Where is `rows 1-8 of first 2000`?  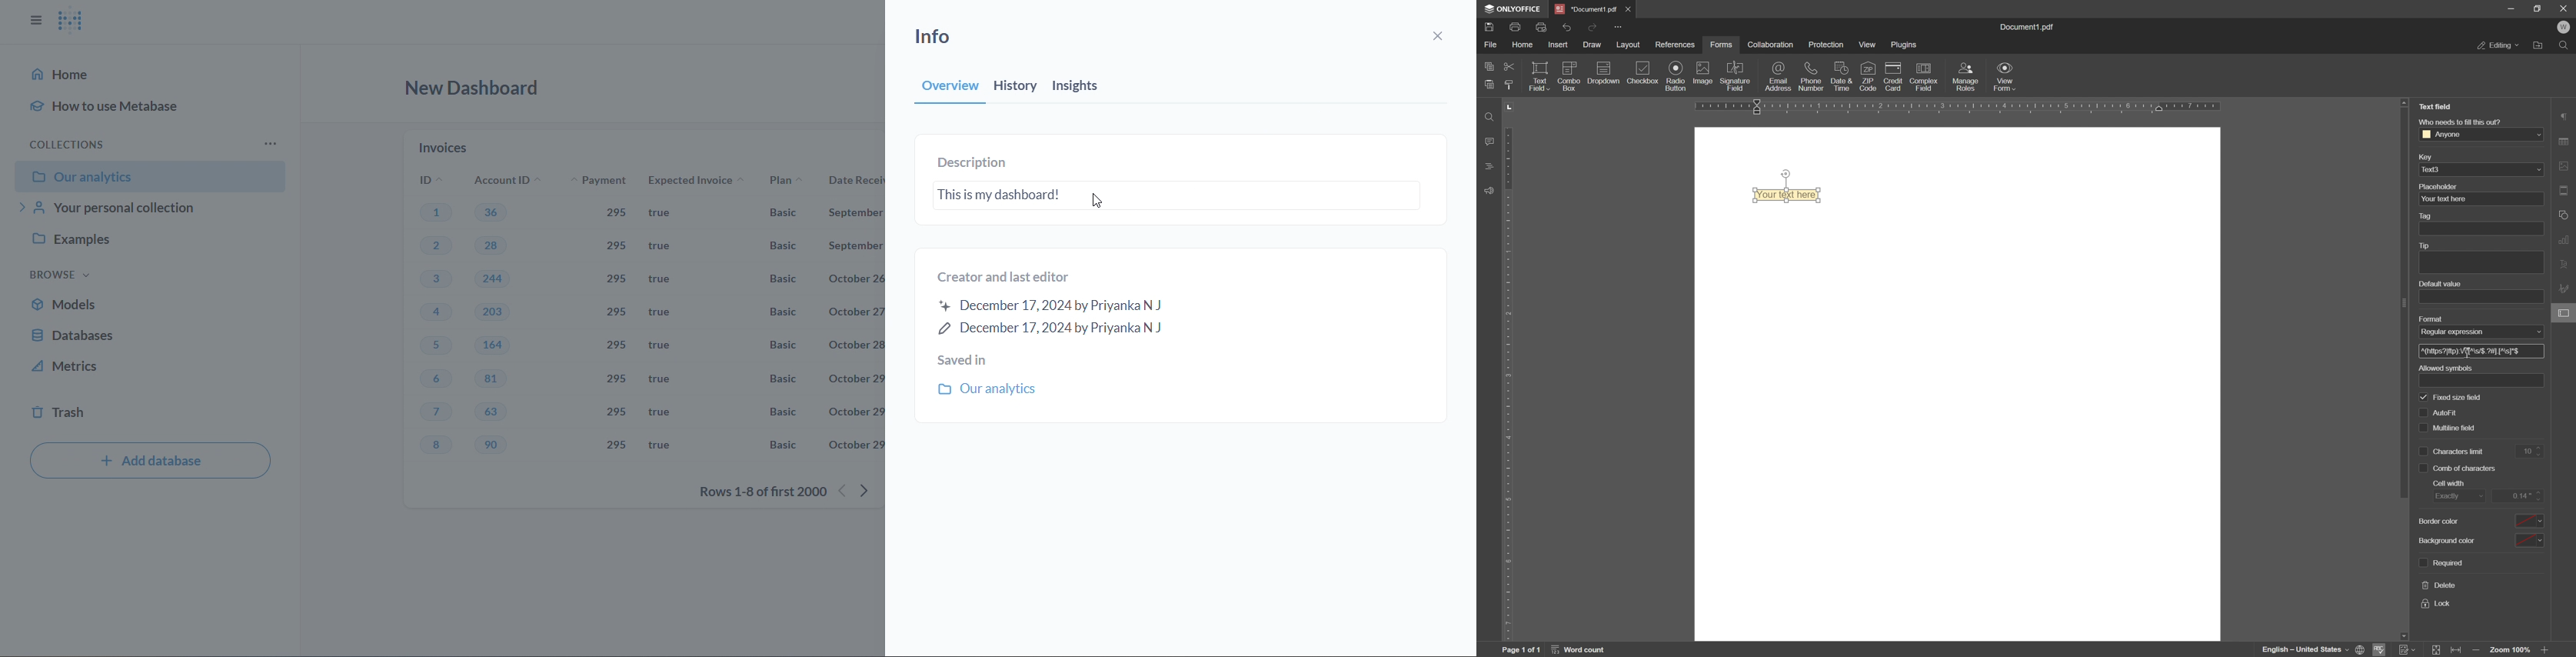 rows 1-8 of first 2000 is located at coordinates (760, 492).